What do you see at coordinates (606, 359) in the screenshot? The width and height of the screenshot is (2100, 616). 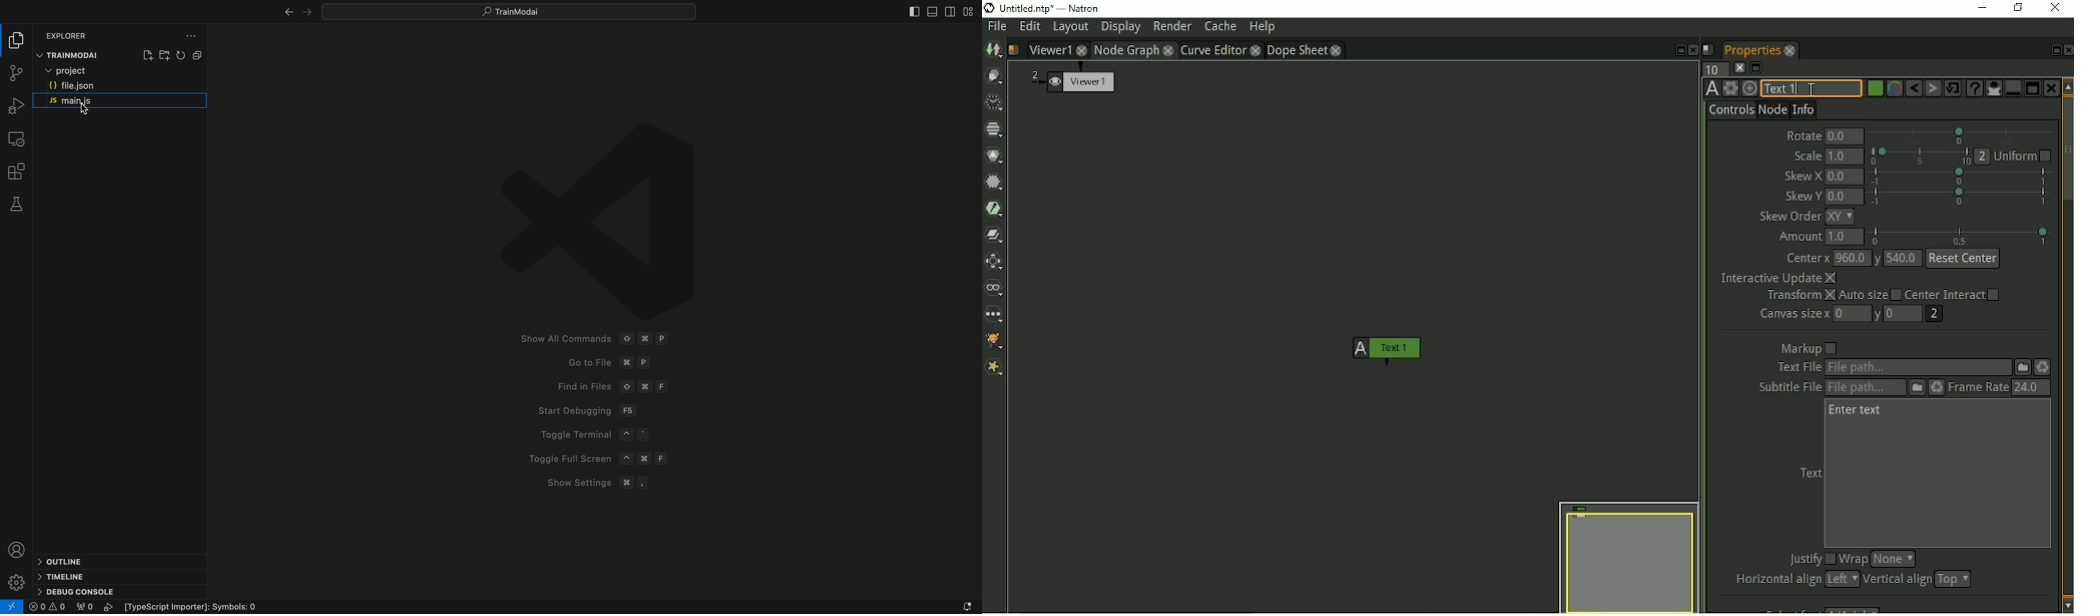 I see `Go to fike` at bounding box center [606, 359].